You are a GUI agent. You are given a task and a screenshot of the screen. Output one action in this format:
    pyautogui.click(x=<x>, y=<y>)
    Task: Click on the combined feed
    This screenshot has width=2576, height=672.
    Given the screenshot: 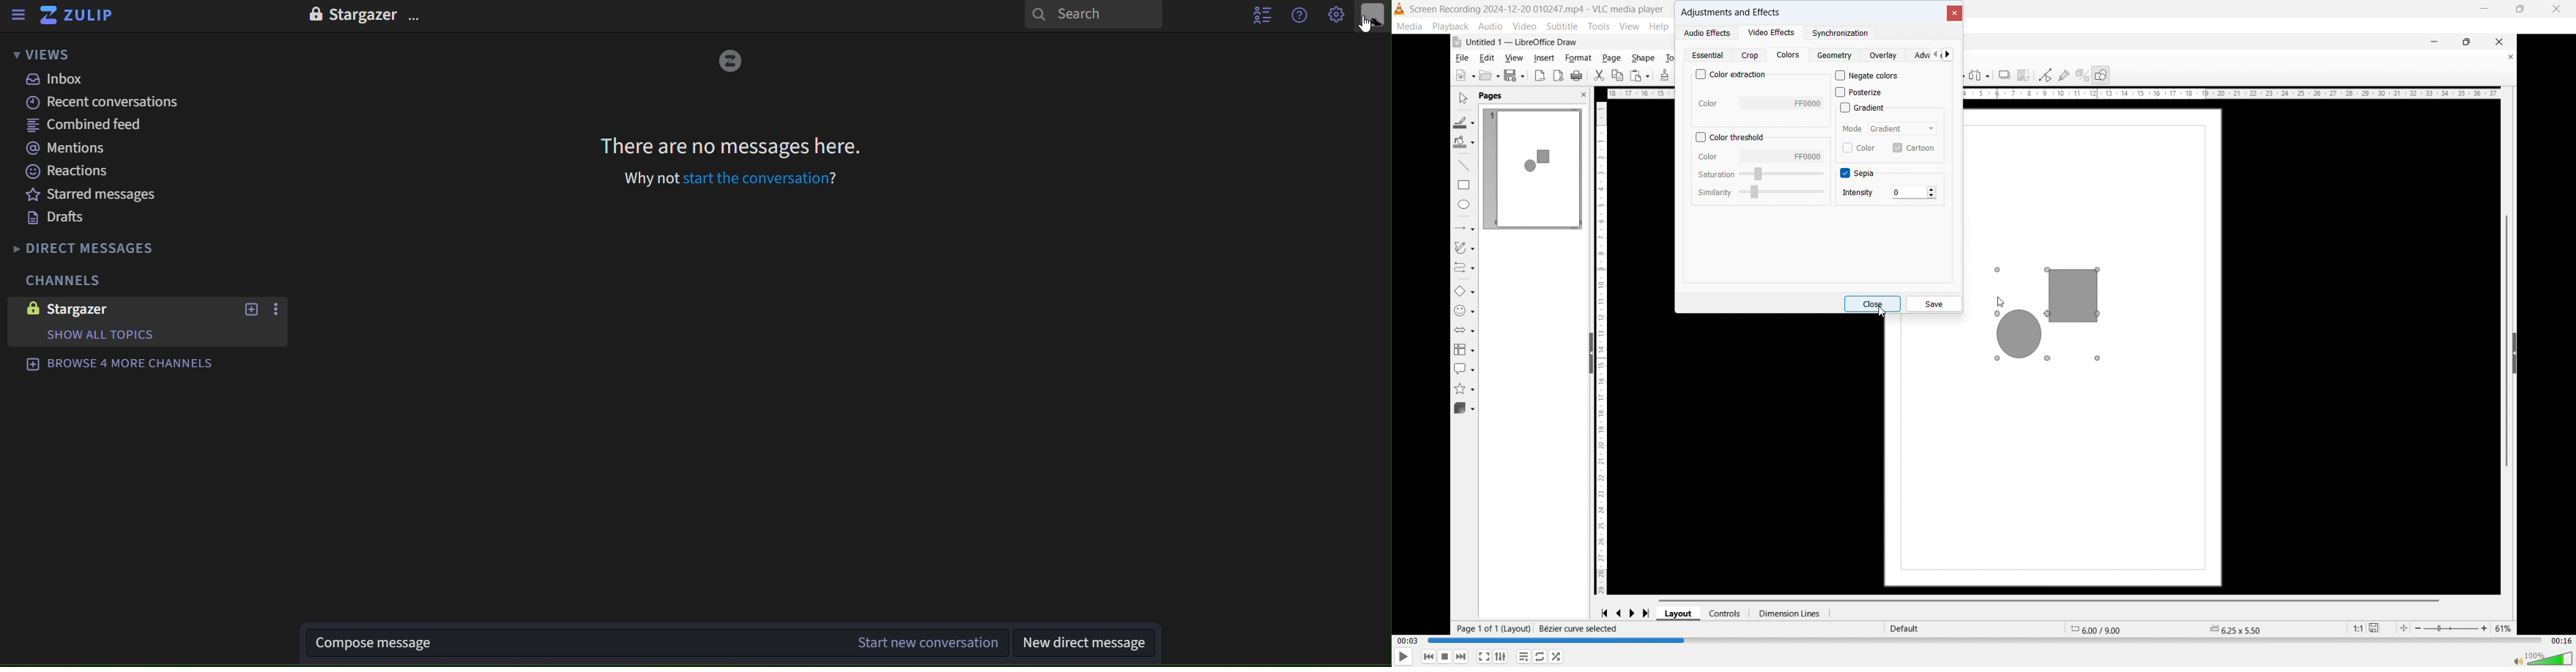 What is the action you would take?
    pyautogui.click(x=86, y=126)
    